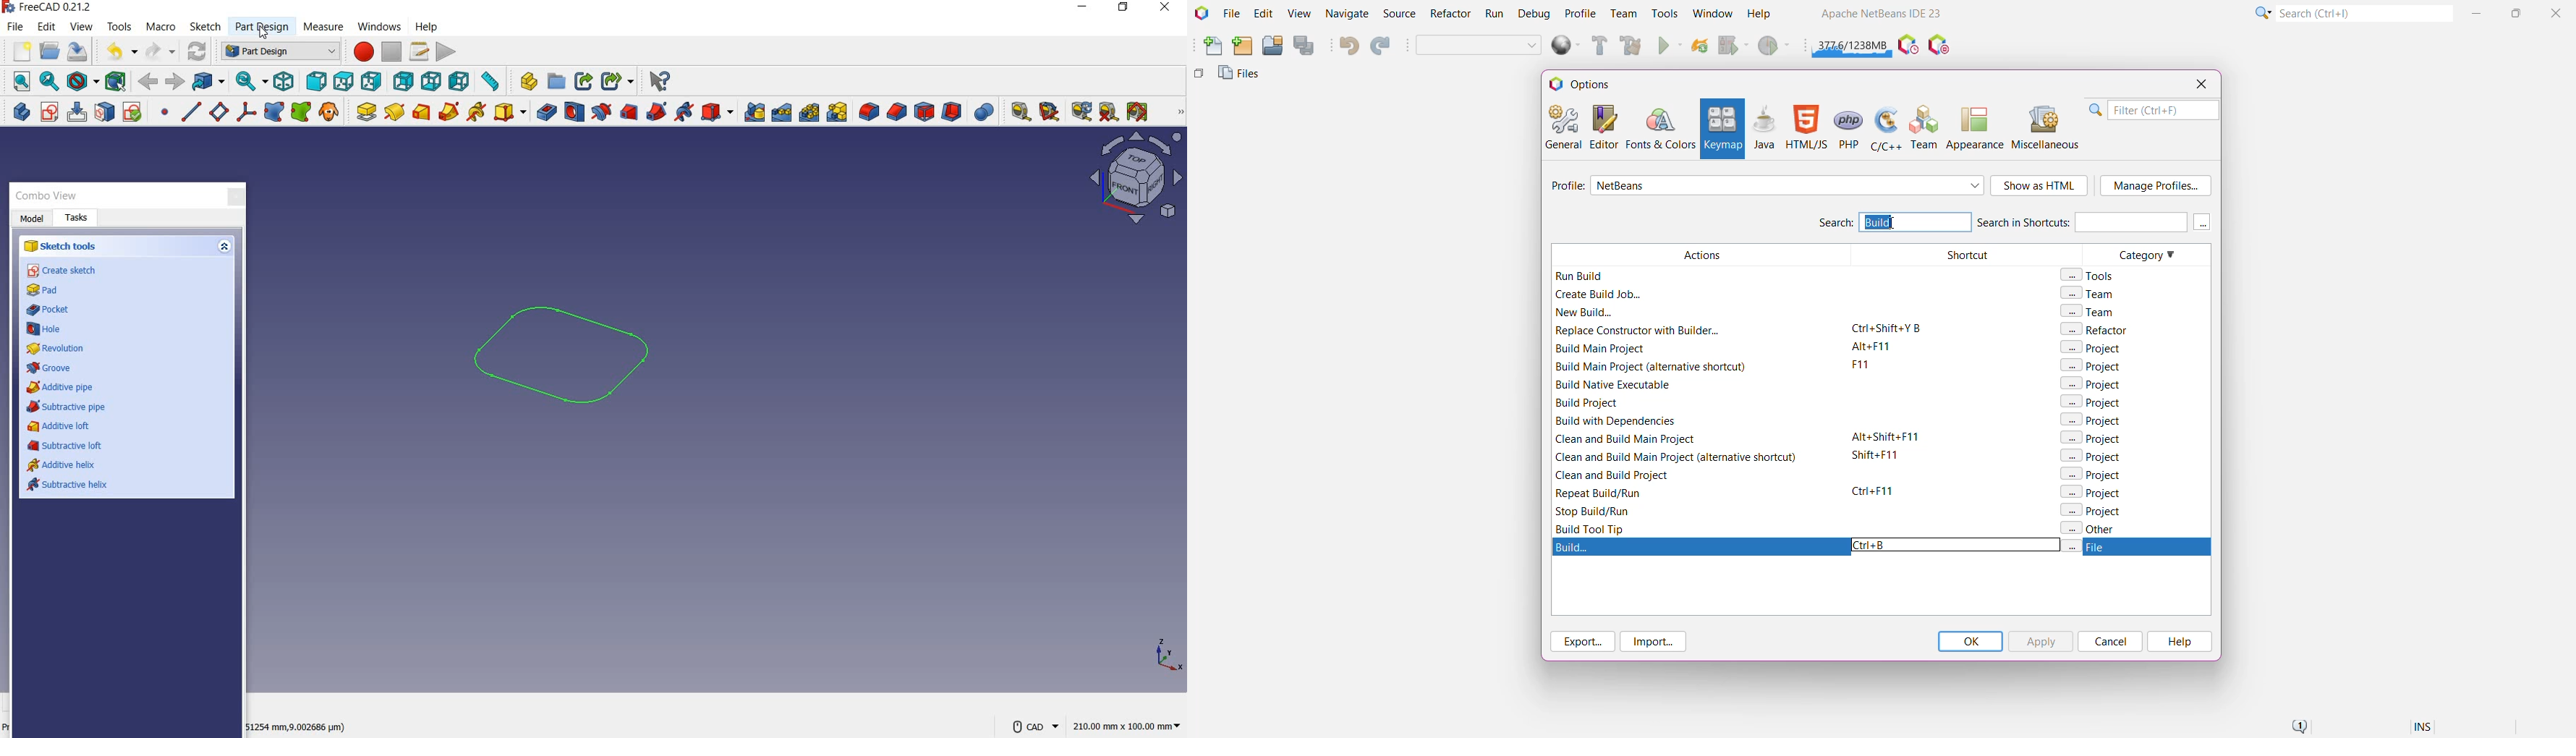  Describe the element at coordinates (1110, 113) in the screenshot. I see `clear all` at that location.